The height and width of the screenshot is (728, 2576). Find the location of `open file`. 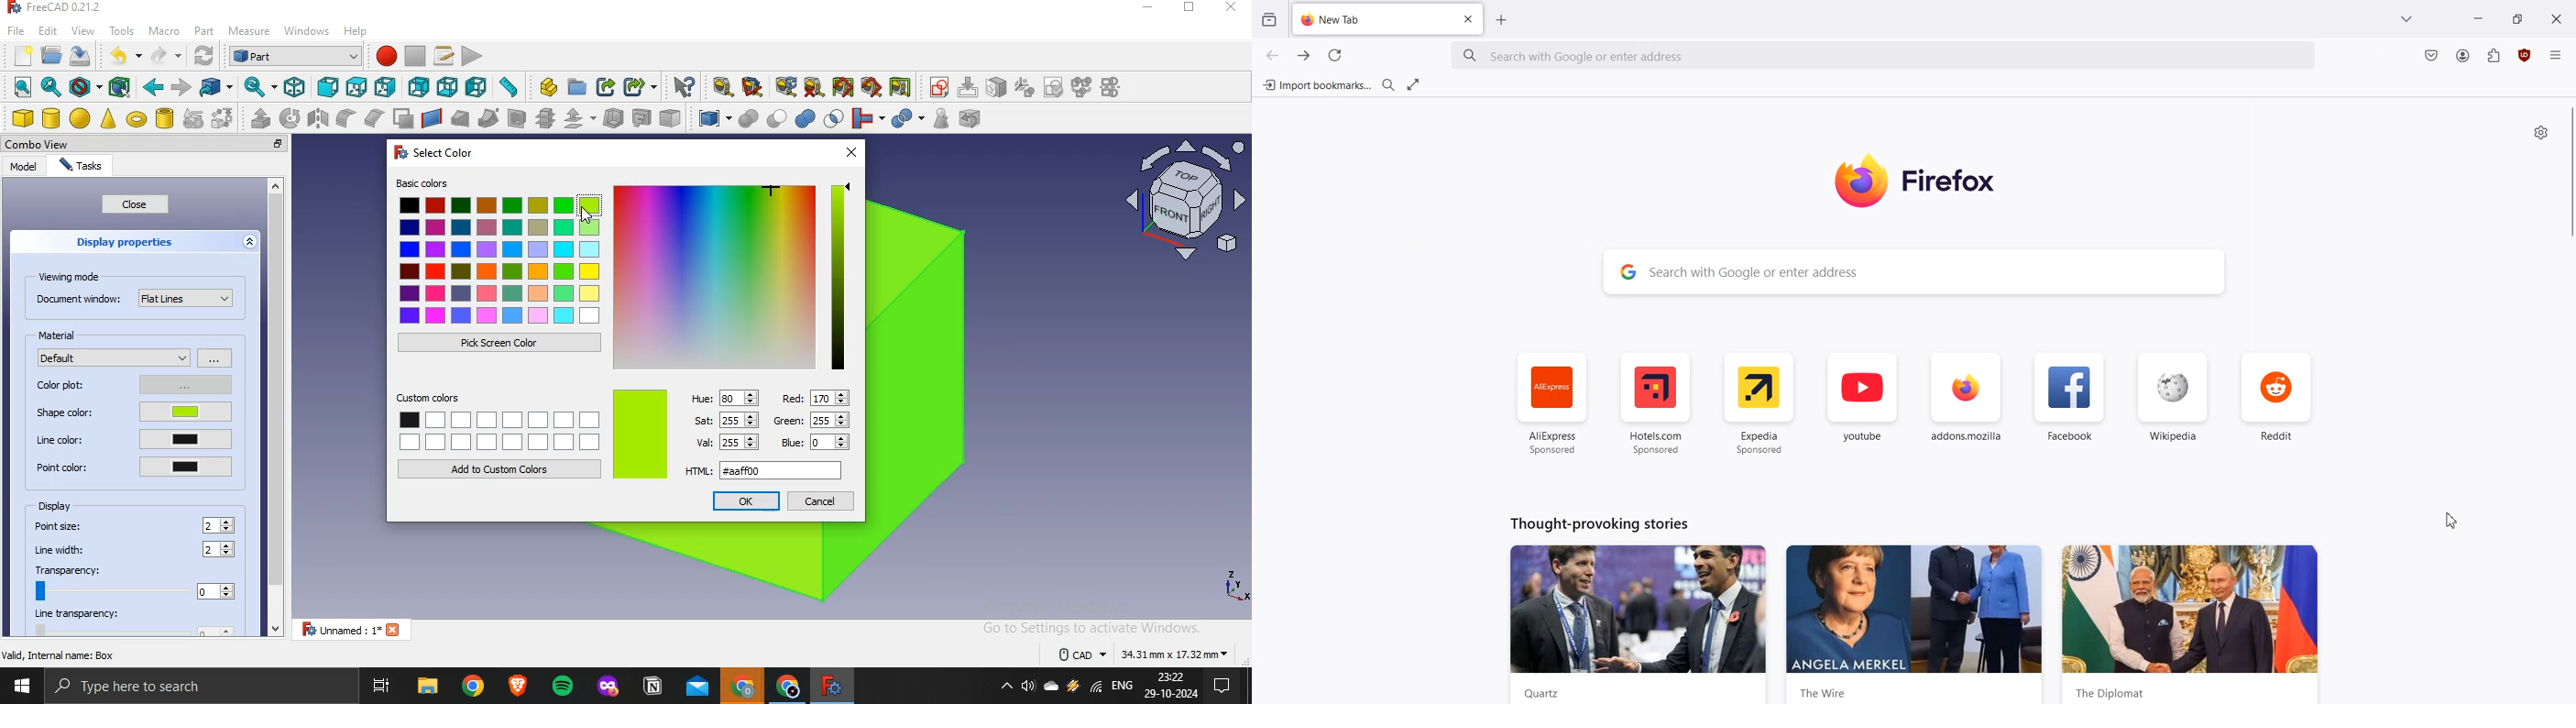

open file is located at coordinates (49, 54).